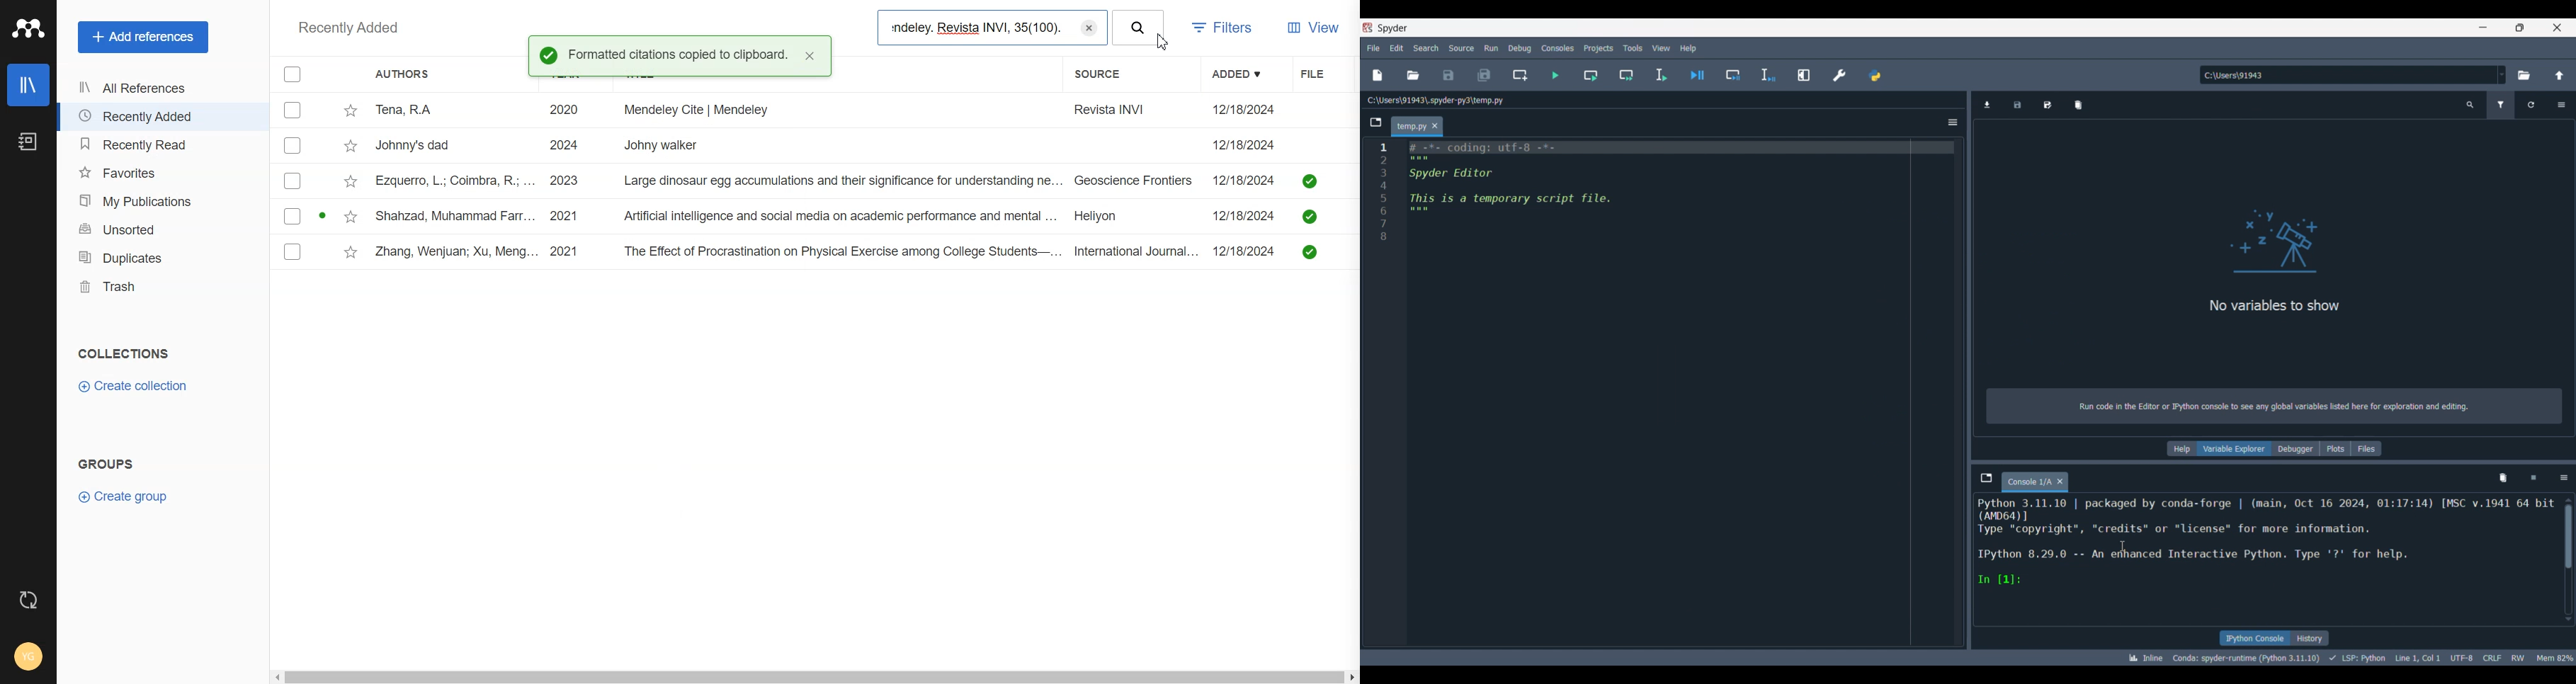 This screenshot has width=2576, height=700. What do you see at coordinates (1660, 75) in the screenshot?
I see `Run selection/current line` at bounding box center [1660, 75].